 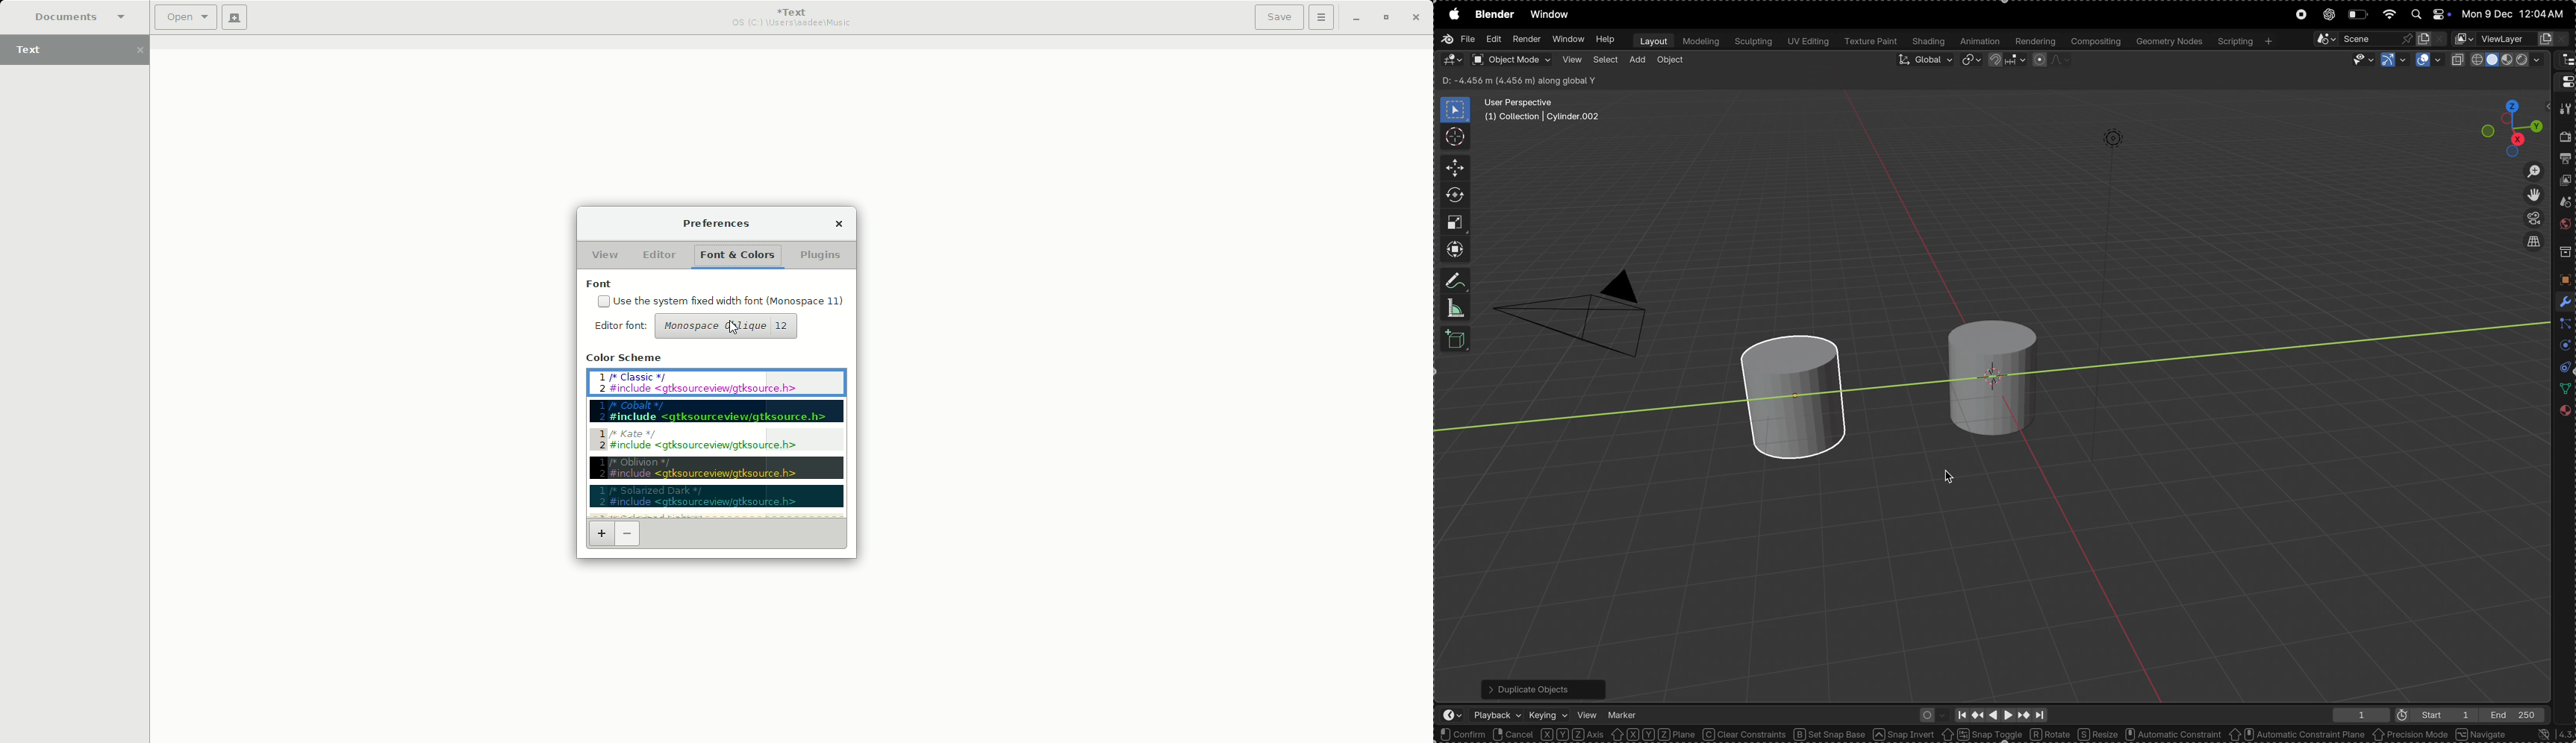 What do you see at coordinates (1567, 40) in the screenshot?
I see `Window` at bounding box center [1567, 40].